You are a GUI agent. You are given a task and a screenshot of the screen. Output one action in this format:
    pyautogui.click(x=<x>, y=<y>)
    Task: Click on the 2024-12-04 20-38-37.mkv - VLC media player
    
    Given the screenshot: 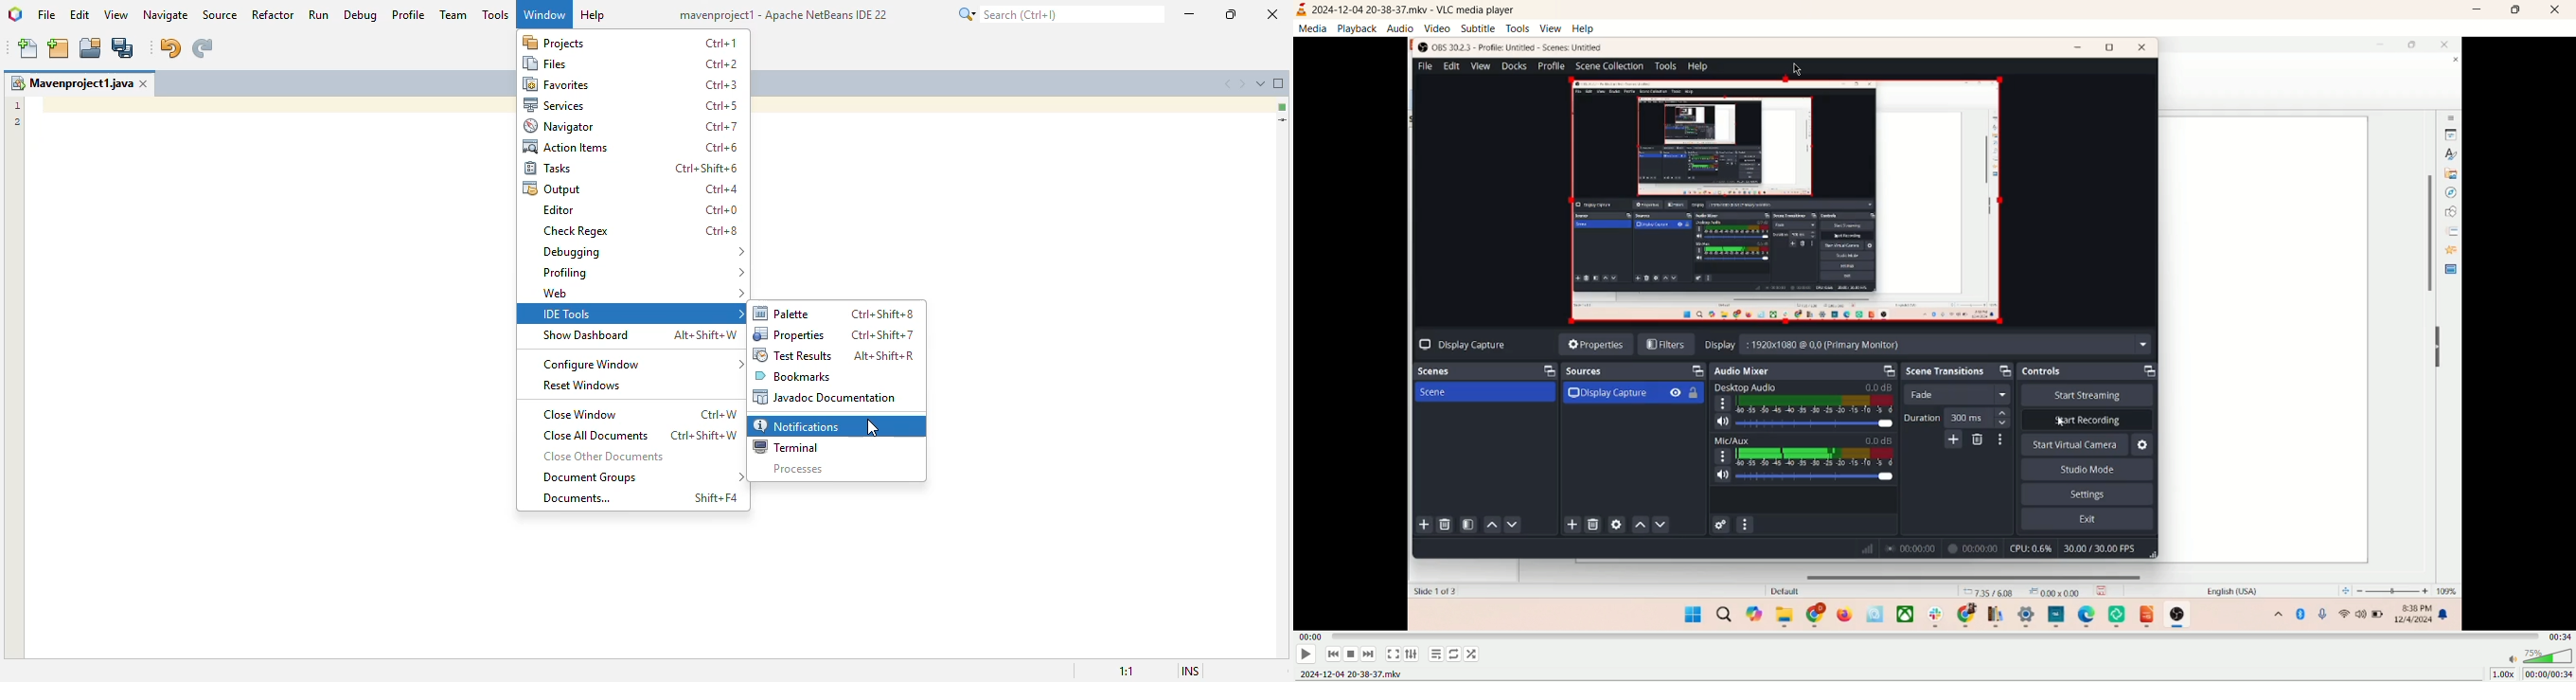 What is the action you would take?
    pyautogui.click(x=1418, y=9)
    